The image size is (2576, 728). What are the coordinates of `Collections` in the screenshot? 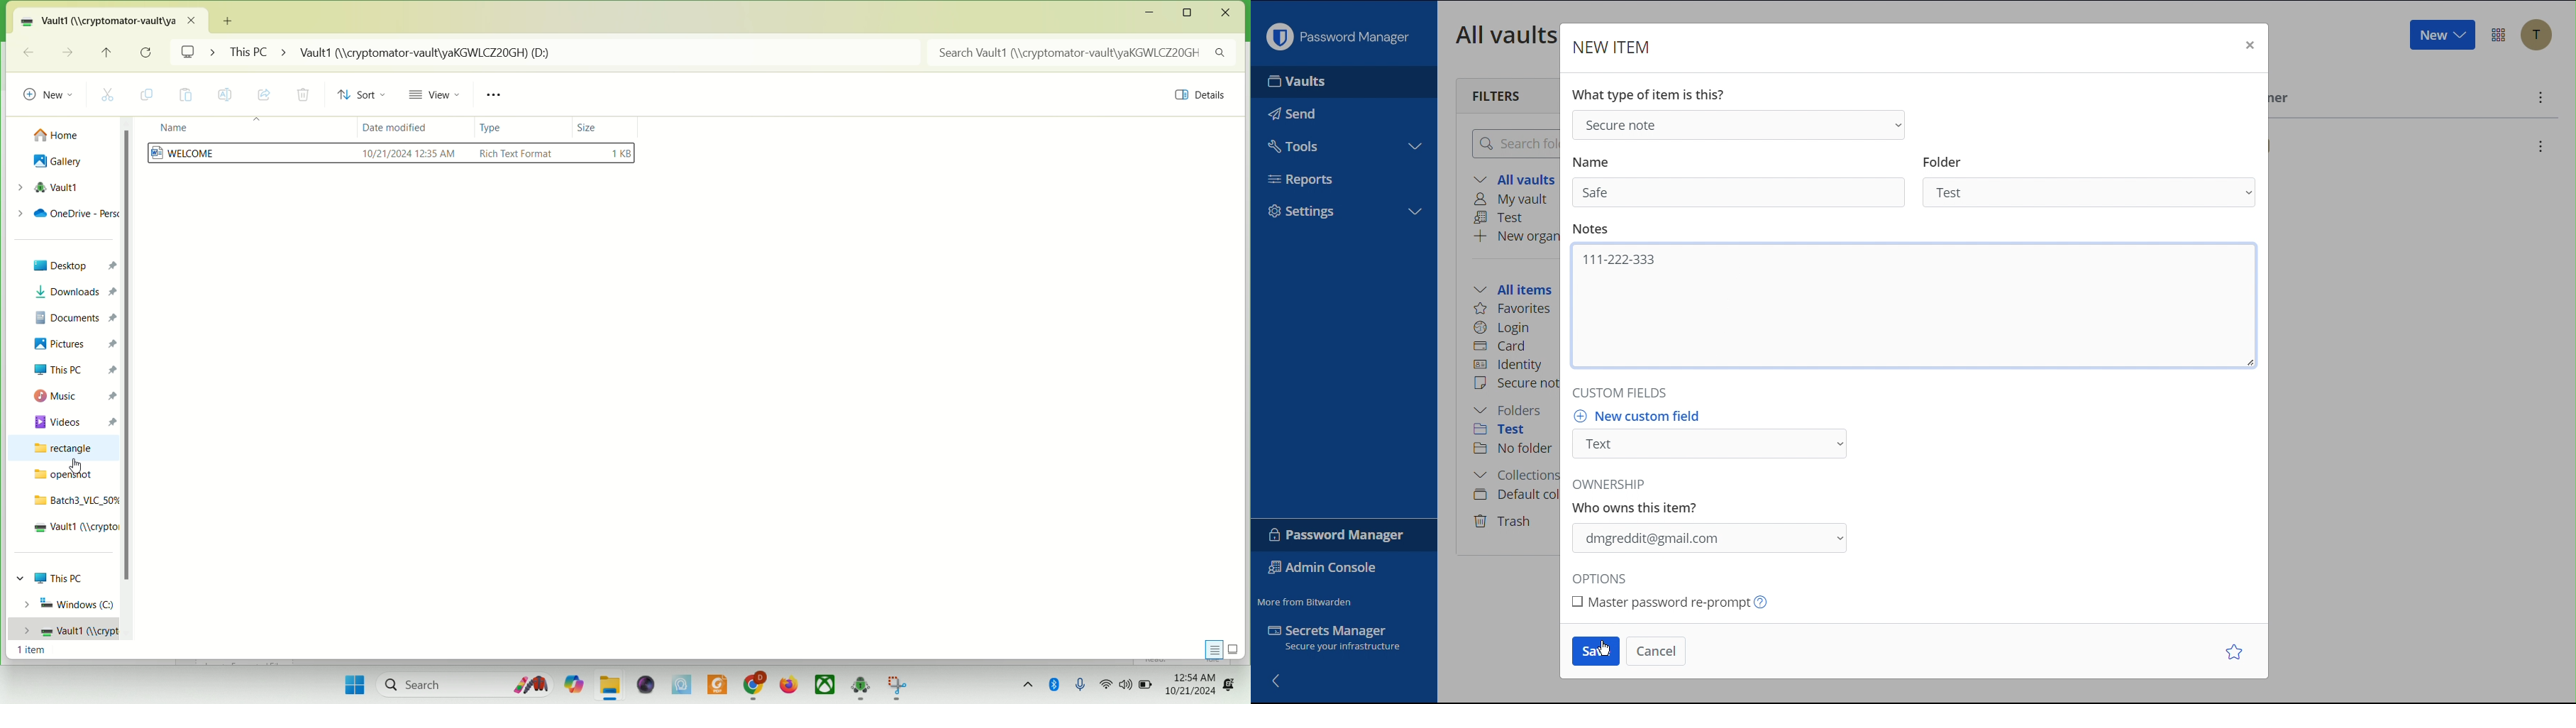 It's located at (1513, 477).